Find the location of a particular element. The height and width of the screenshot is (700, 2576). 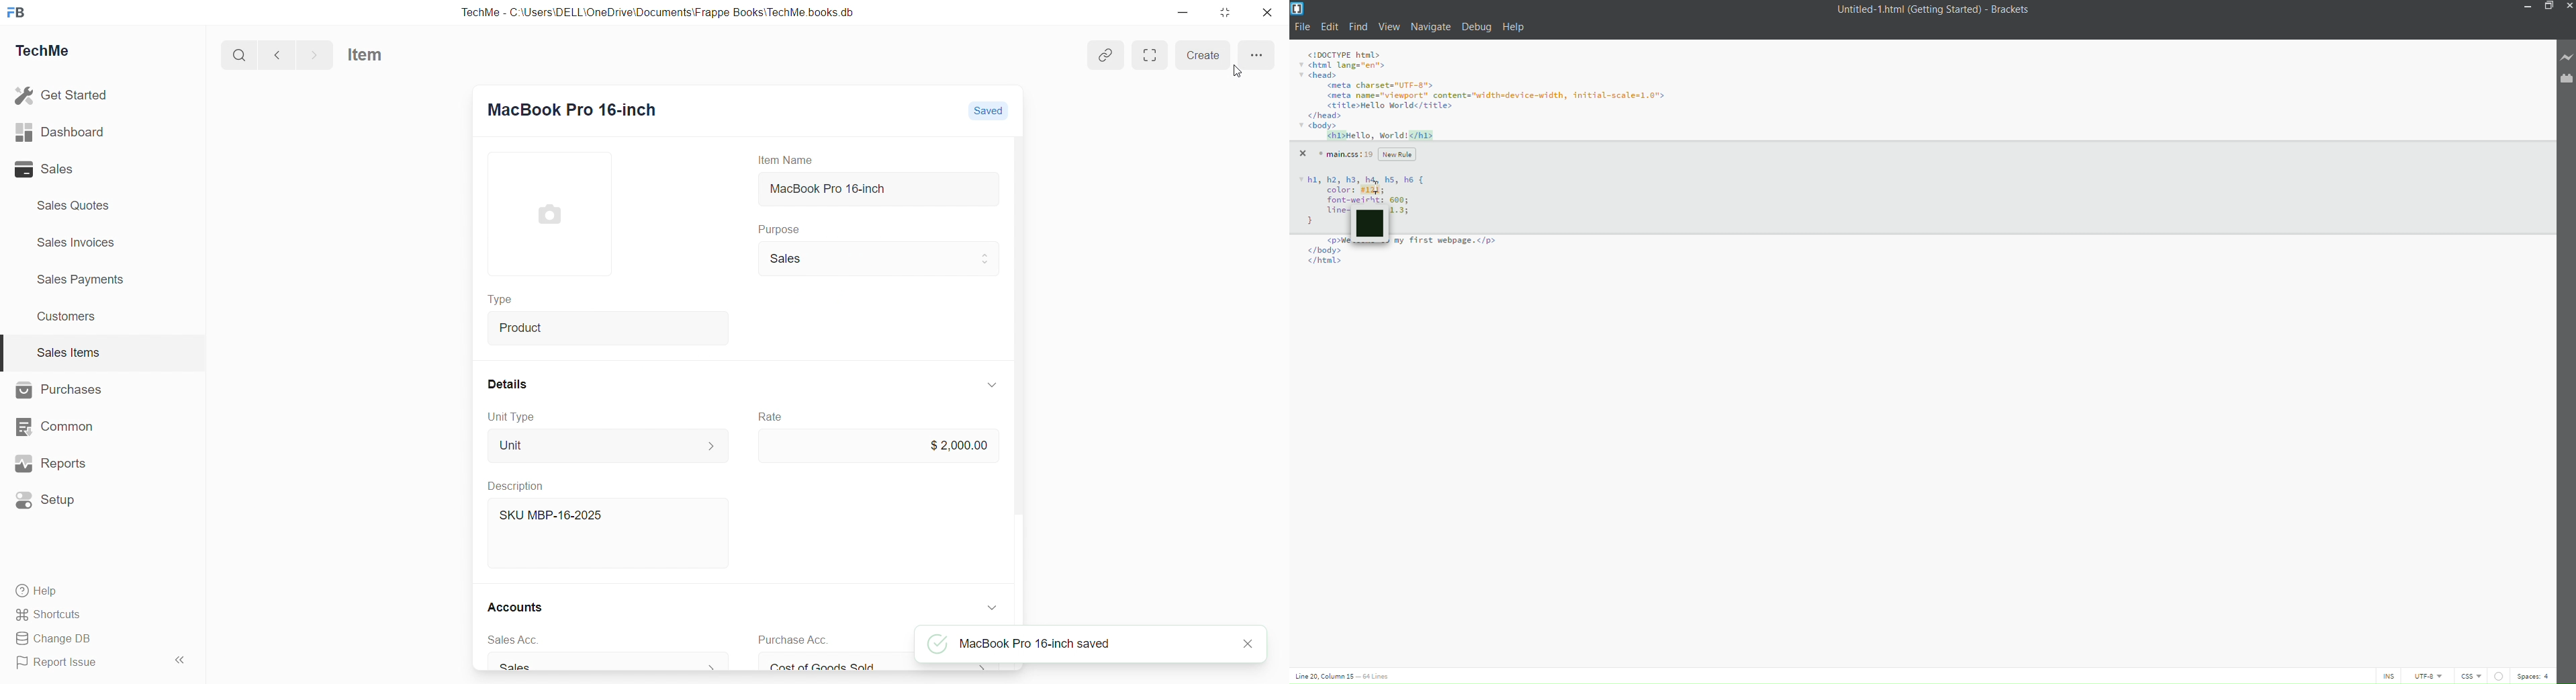

Unit Type is located at coordinates (512, 418).